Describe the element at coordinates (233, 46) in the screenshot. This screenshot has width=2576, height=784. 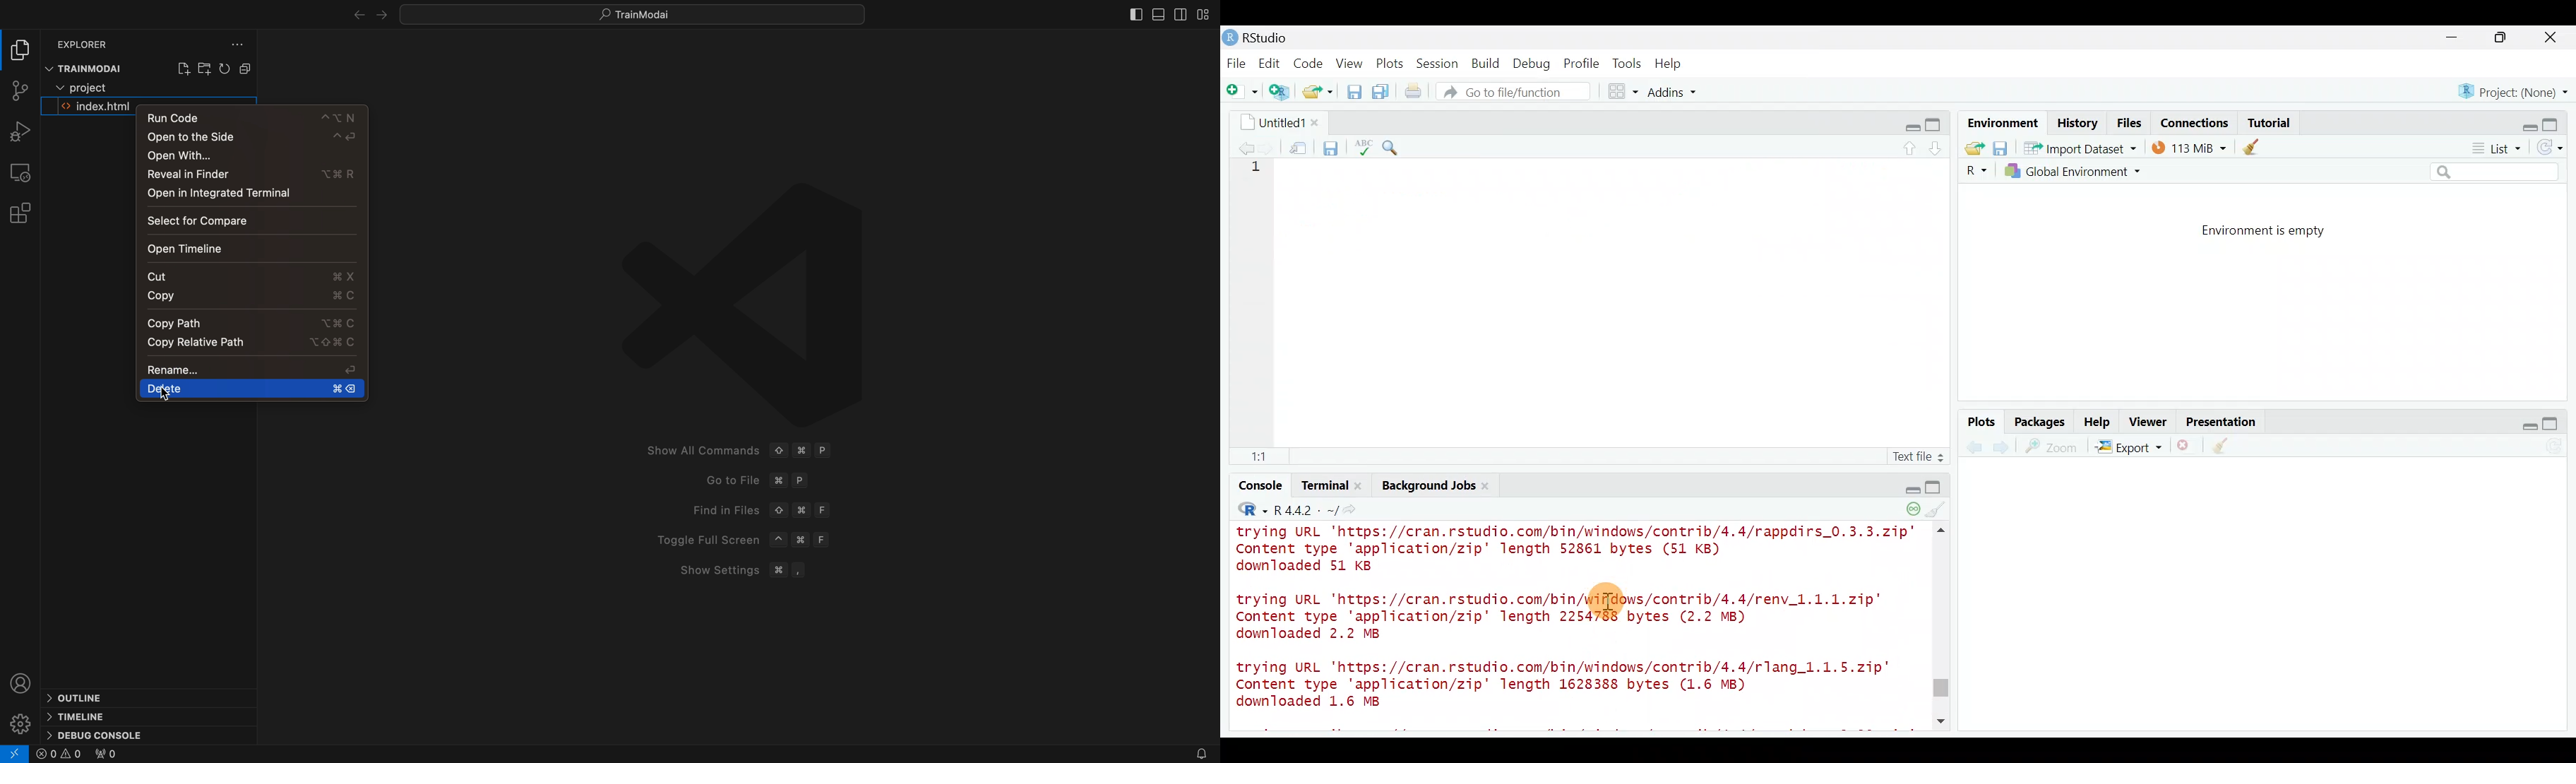
I see `explore settings` at that location.